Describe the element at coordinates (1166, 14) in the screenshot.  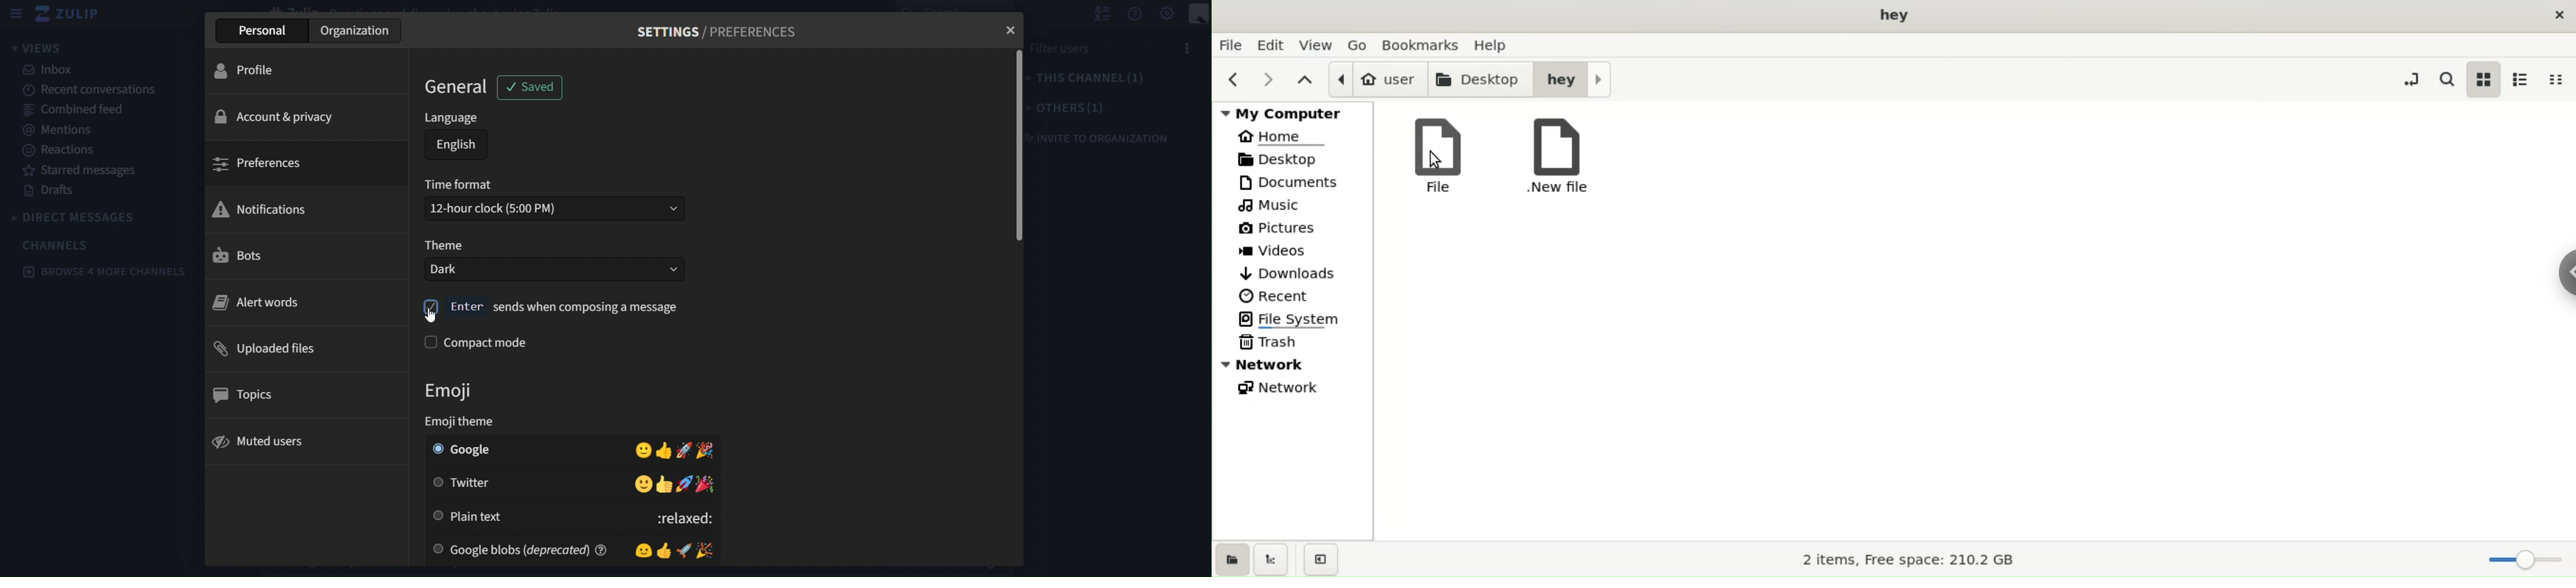
I see `setting` at that location.